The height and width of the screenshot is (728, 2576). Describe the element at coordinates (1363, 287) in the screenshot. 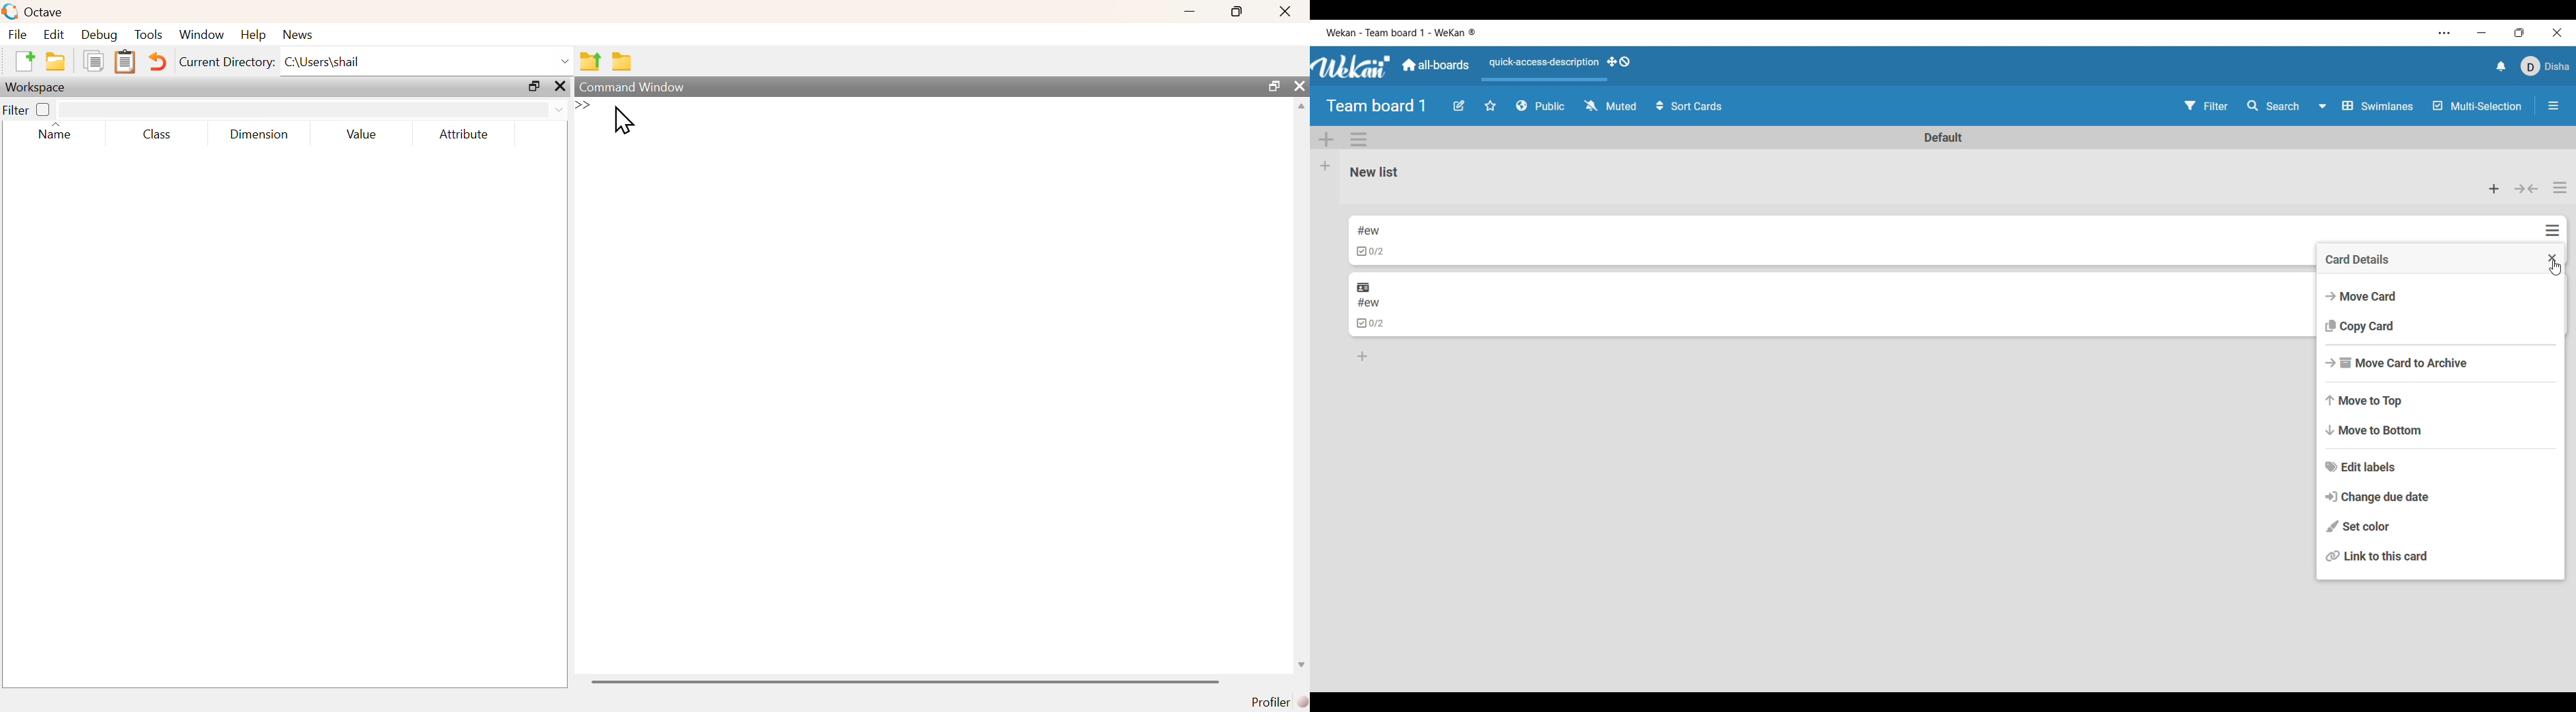

I see `Linked outside current board` at that location.